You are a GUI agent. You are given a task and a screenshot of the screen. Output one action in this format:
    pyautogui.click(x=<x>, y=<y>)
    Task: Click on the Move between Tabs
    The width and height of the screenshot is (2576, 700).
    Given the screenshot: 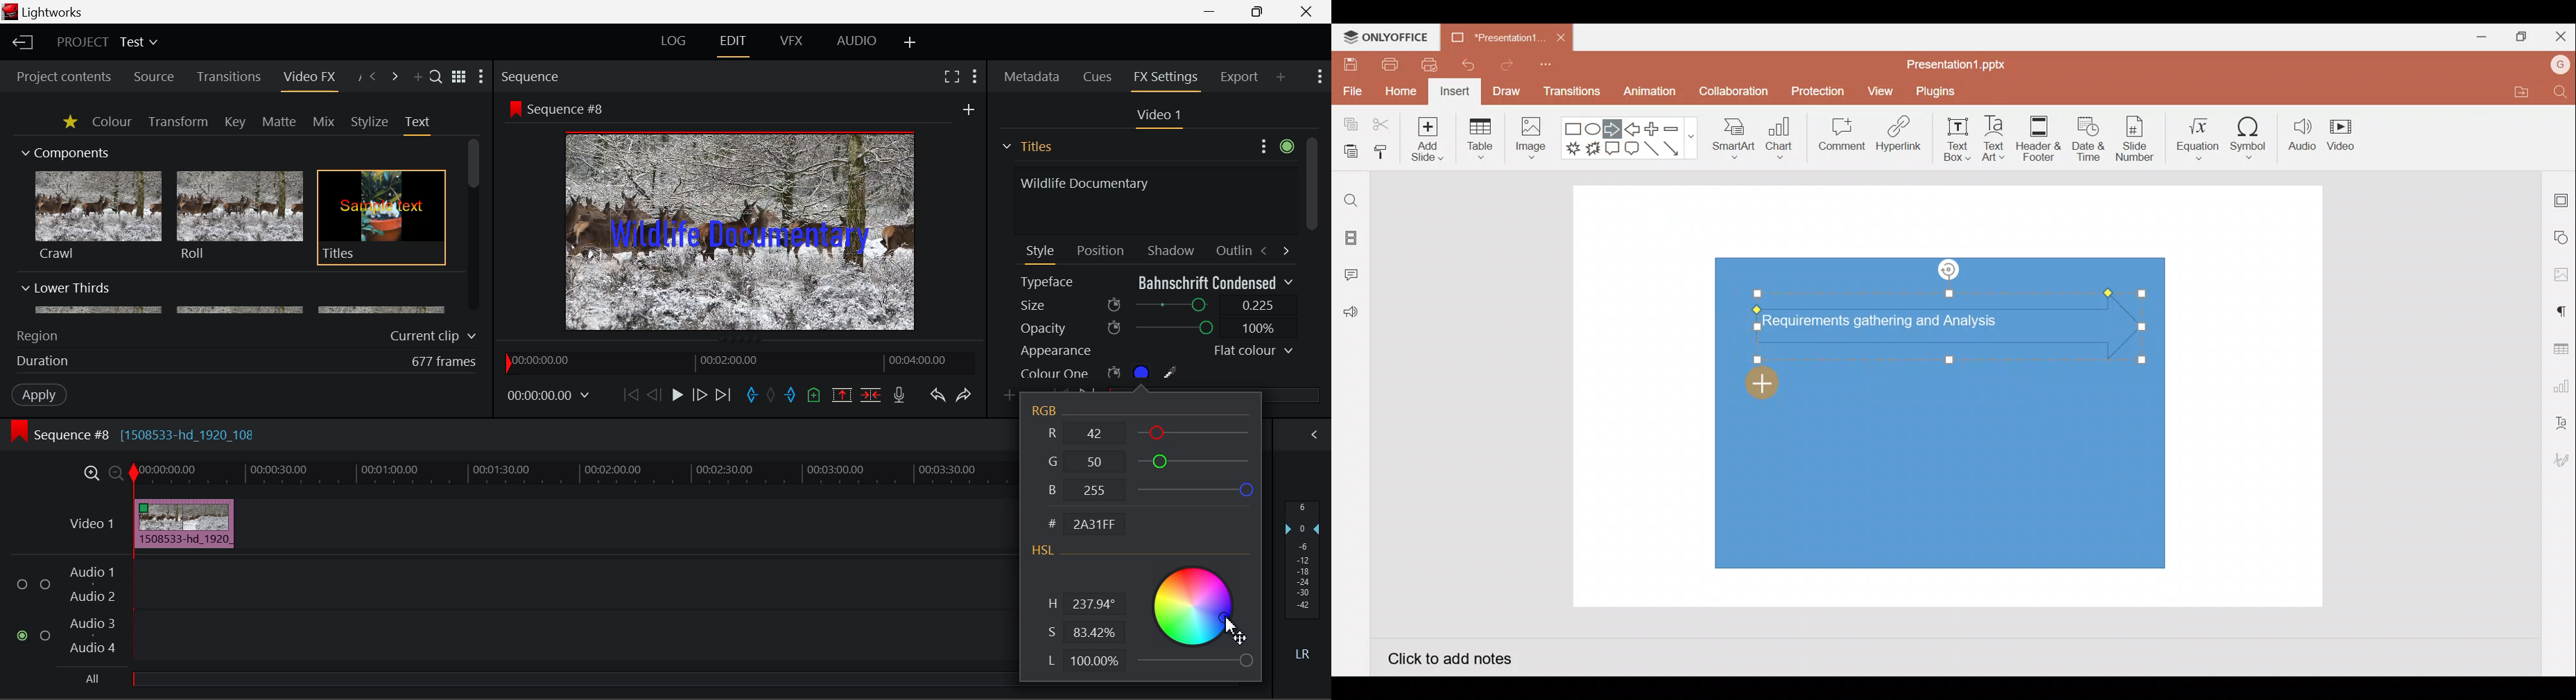 What is the action you would take?
    pyautogui.click(x=1274, y=250)
    